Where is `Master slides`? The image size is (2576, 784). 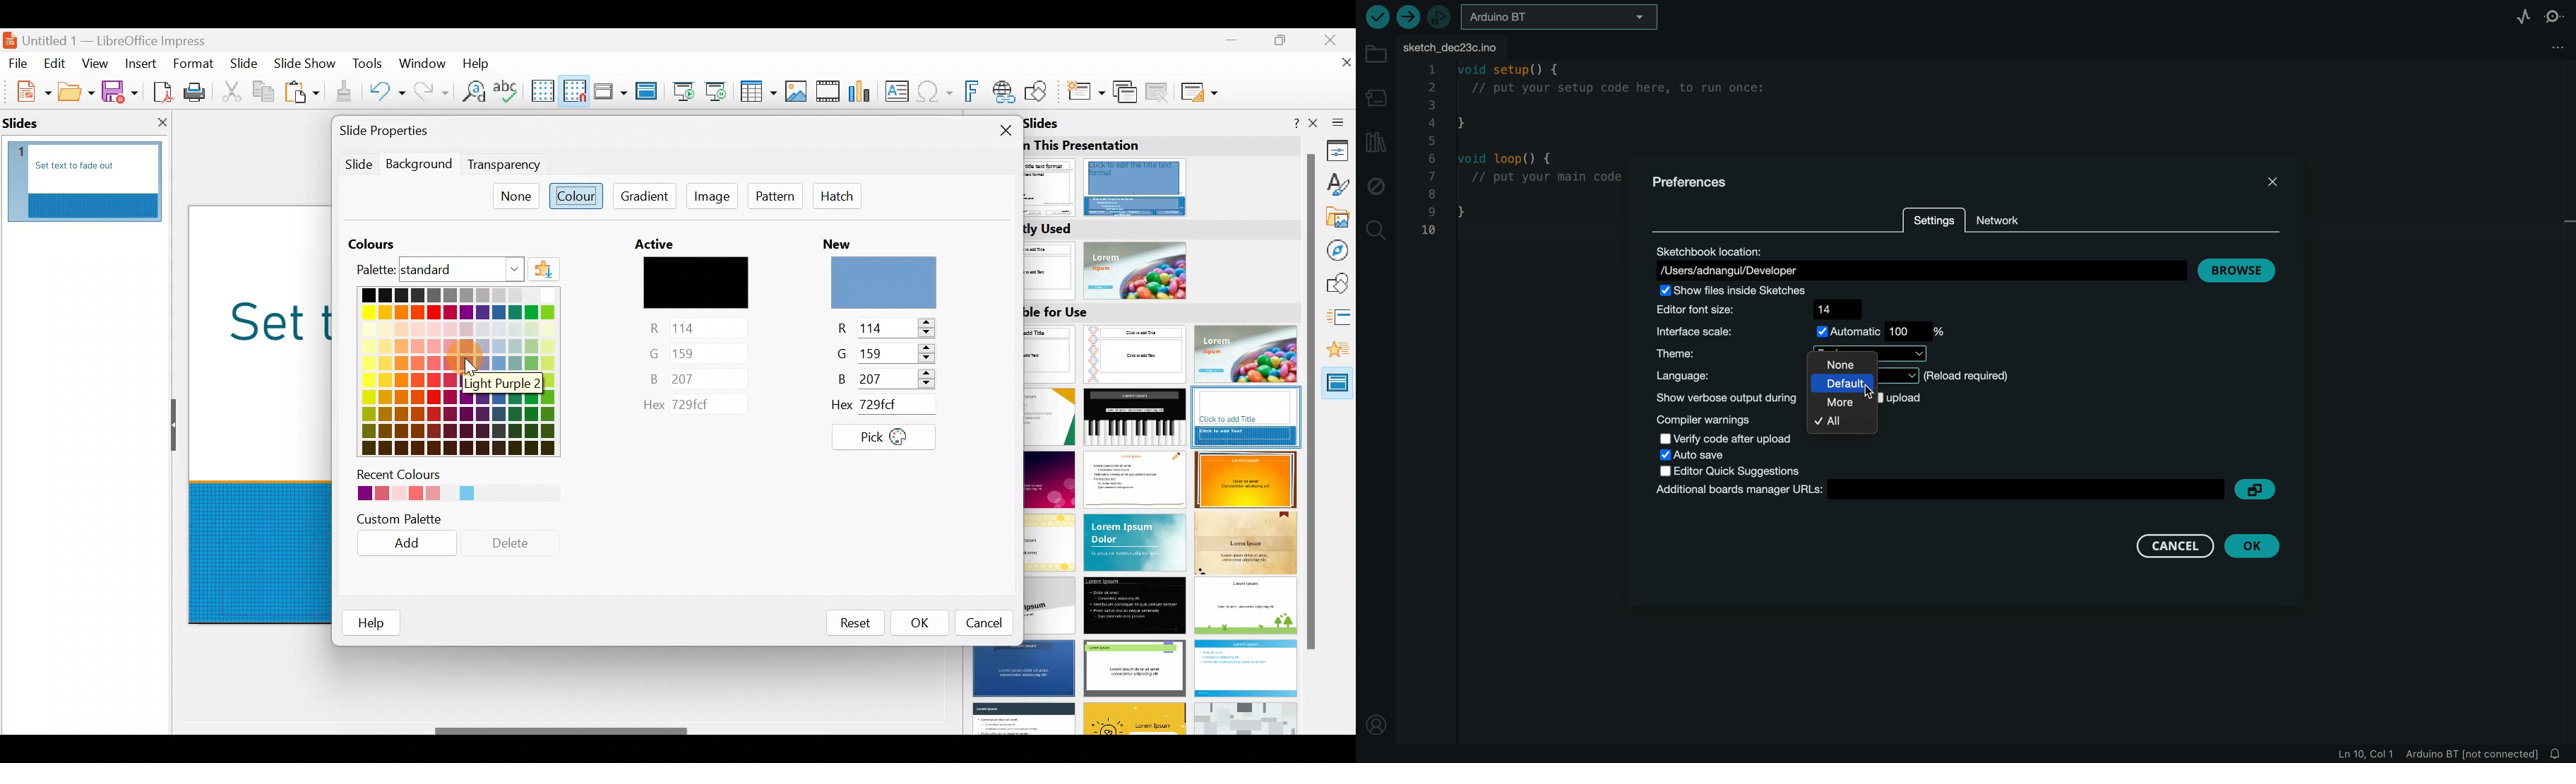 Master slides is located at coordinates (1339, 388).